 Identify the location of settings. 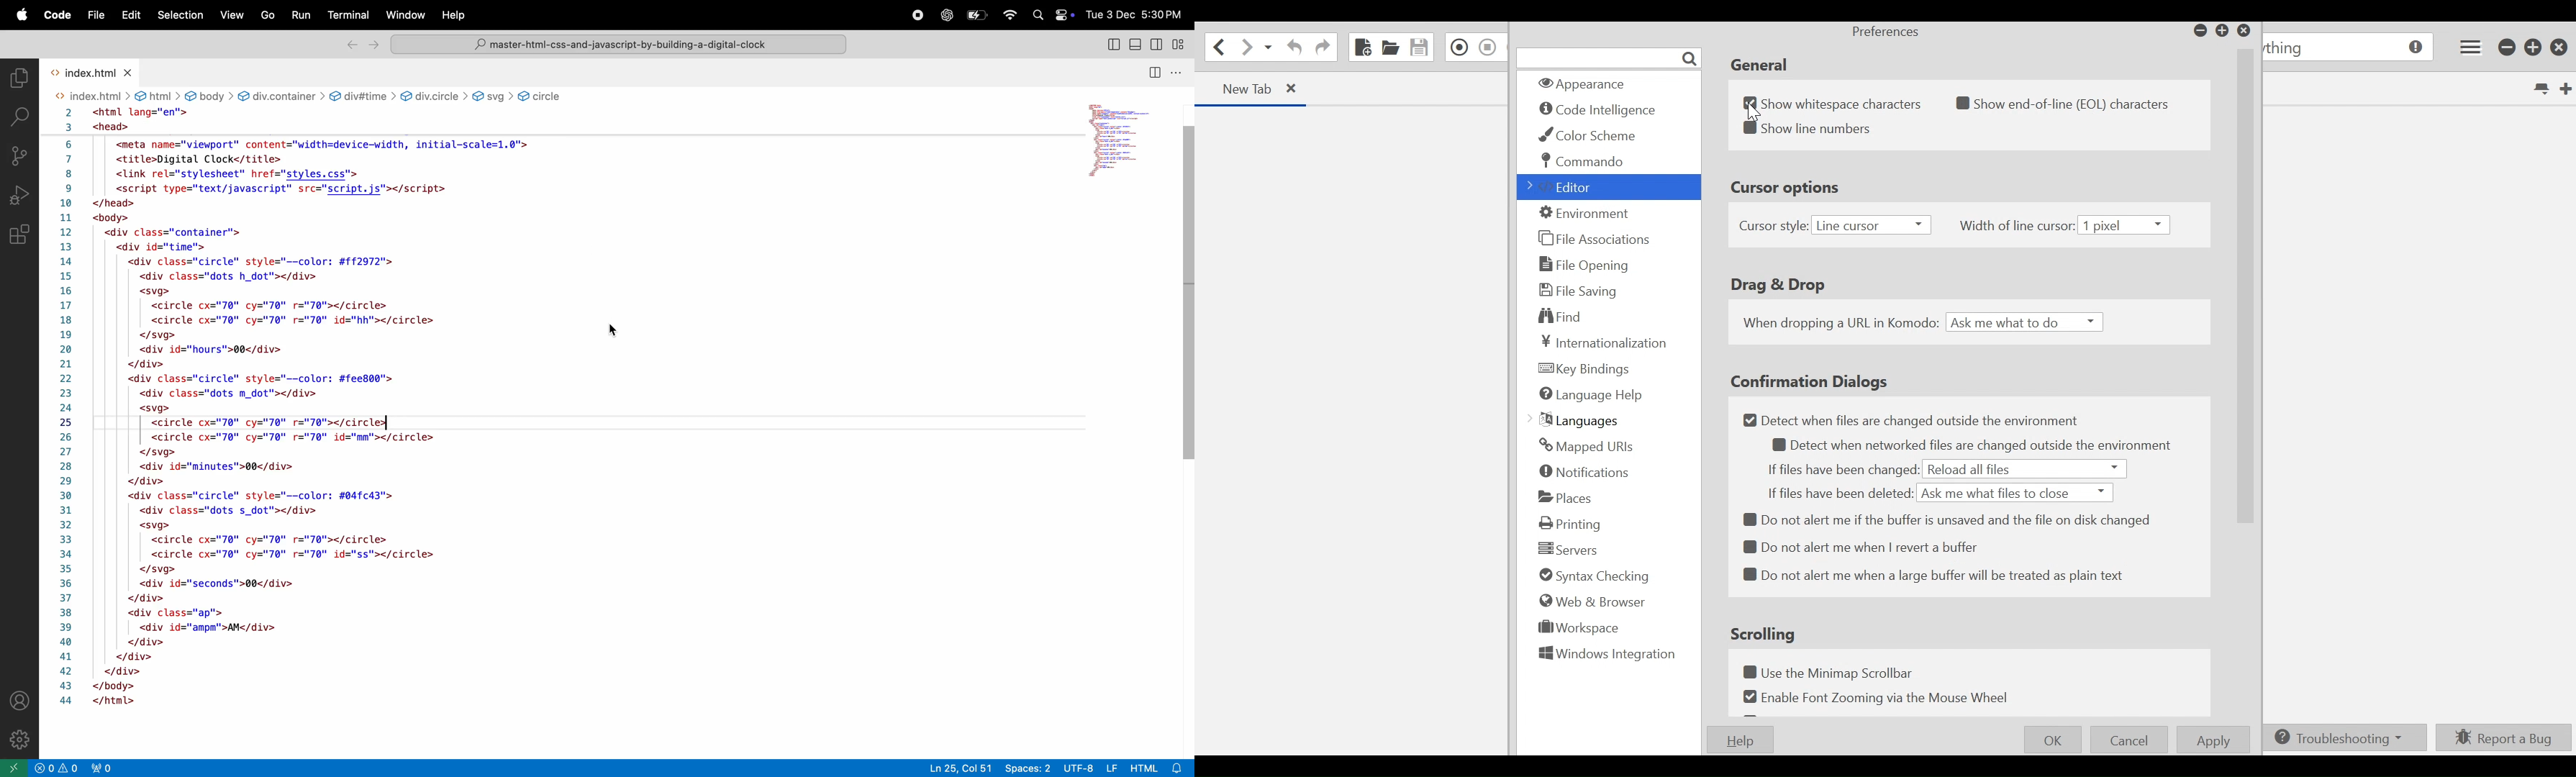
(23, 740).